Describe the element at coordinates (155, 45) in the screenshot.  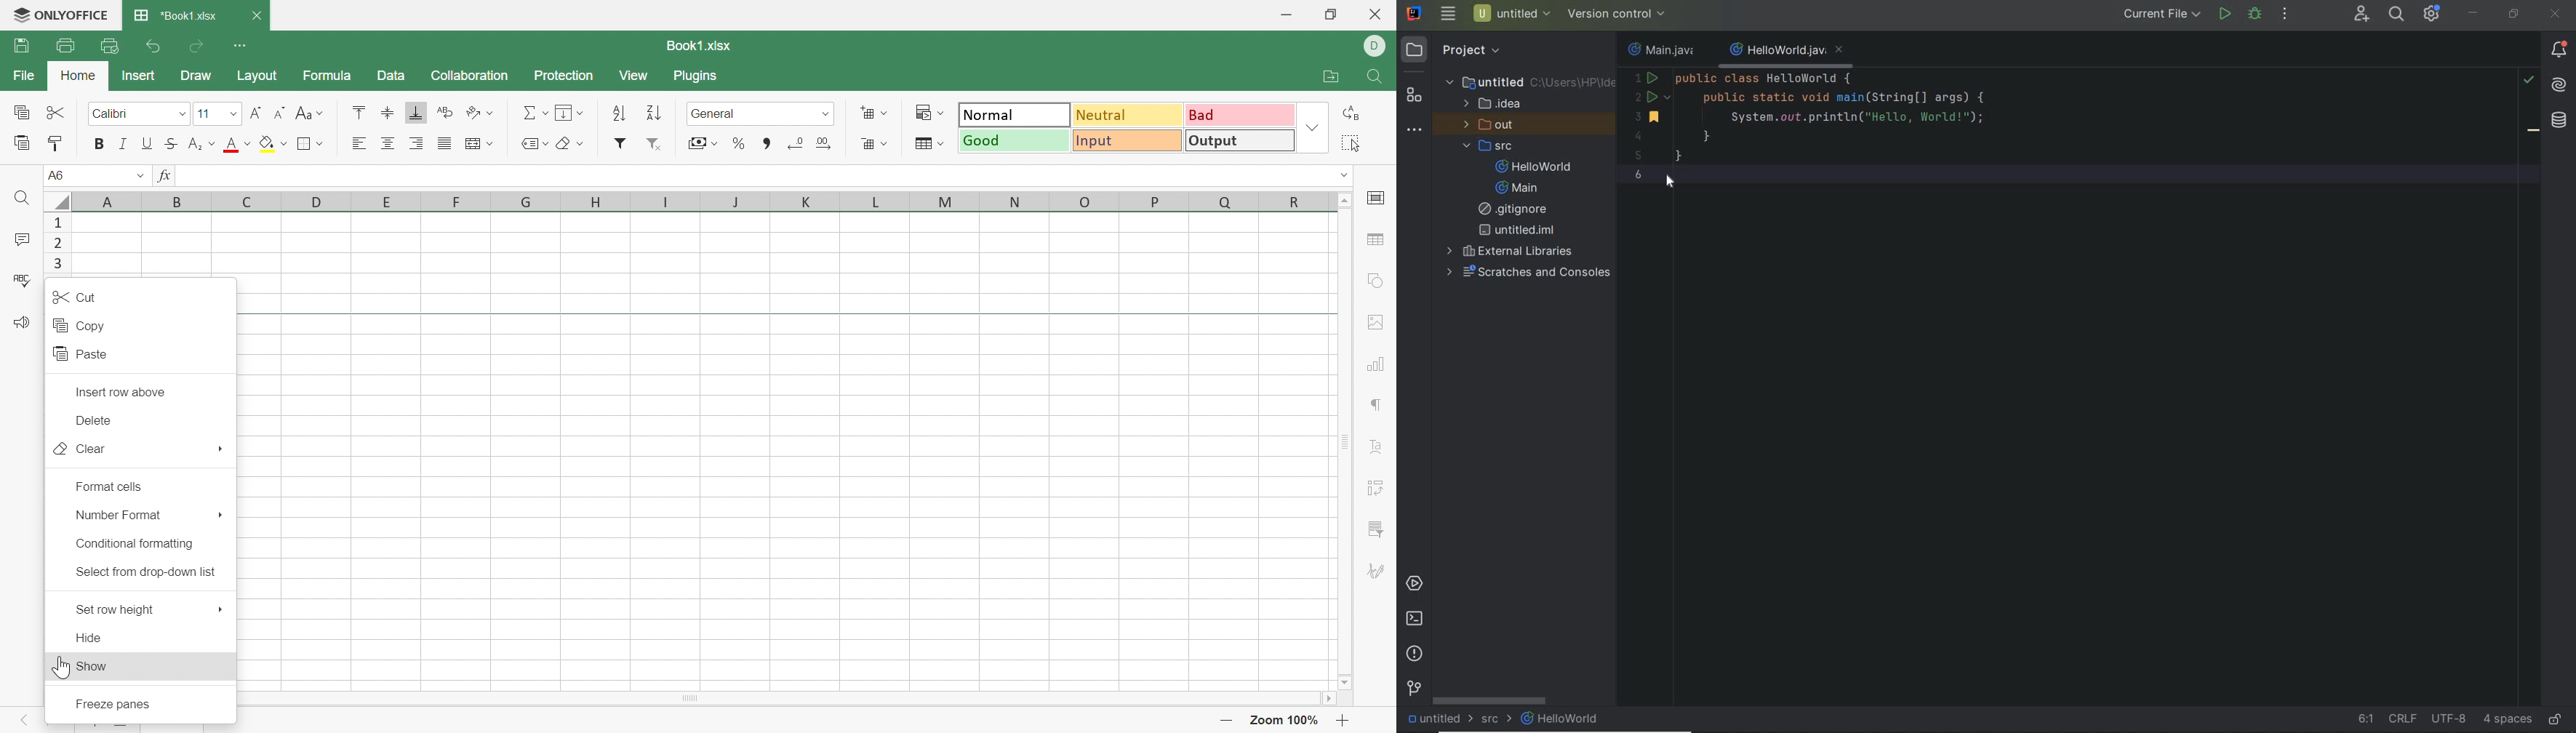
I see `Undo` at that location.